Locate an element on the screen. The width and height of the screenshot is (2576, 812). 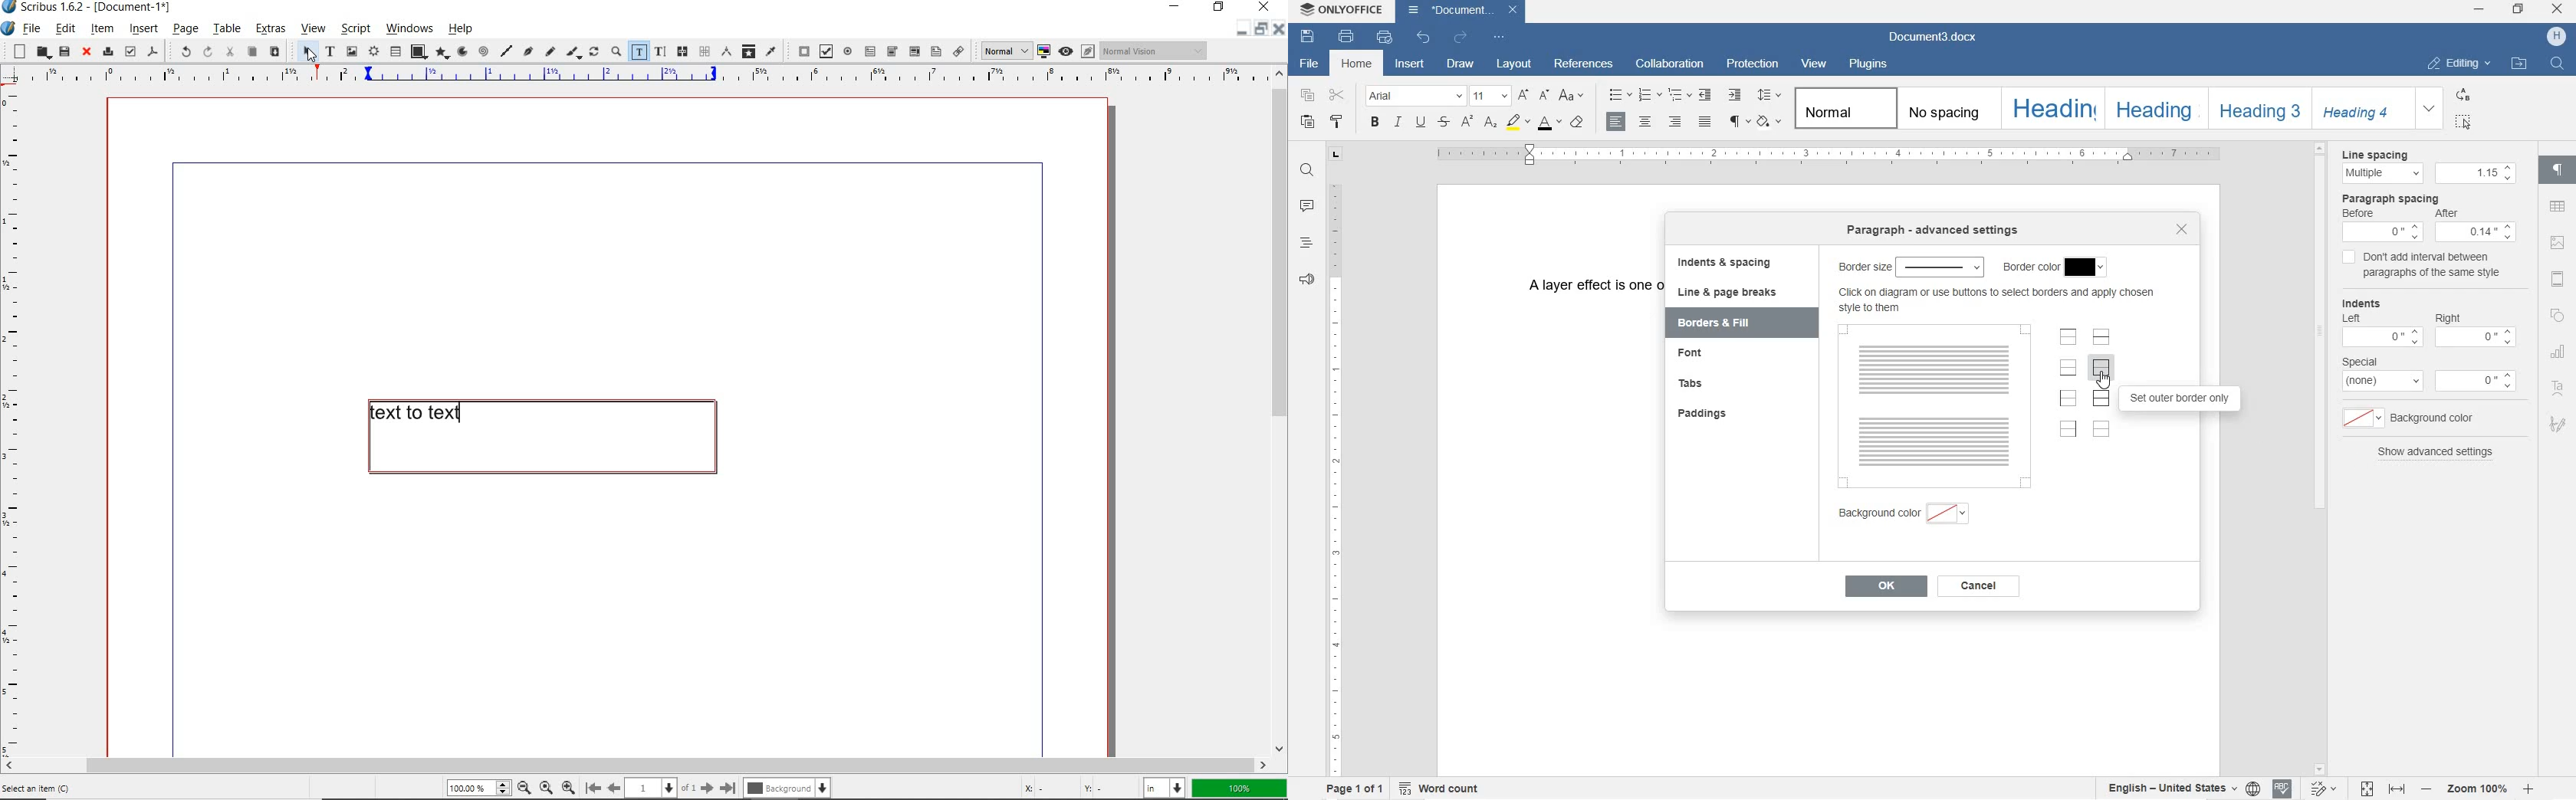
BOLD is located at coordinates (1375, 123).